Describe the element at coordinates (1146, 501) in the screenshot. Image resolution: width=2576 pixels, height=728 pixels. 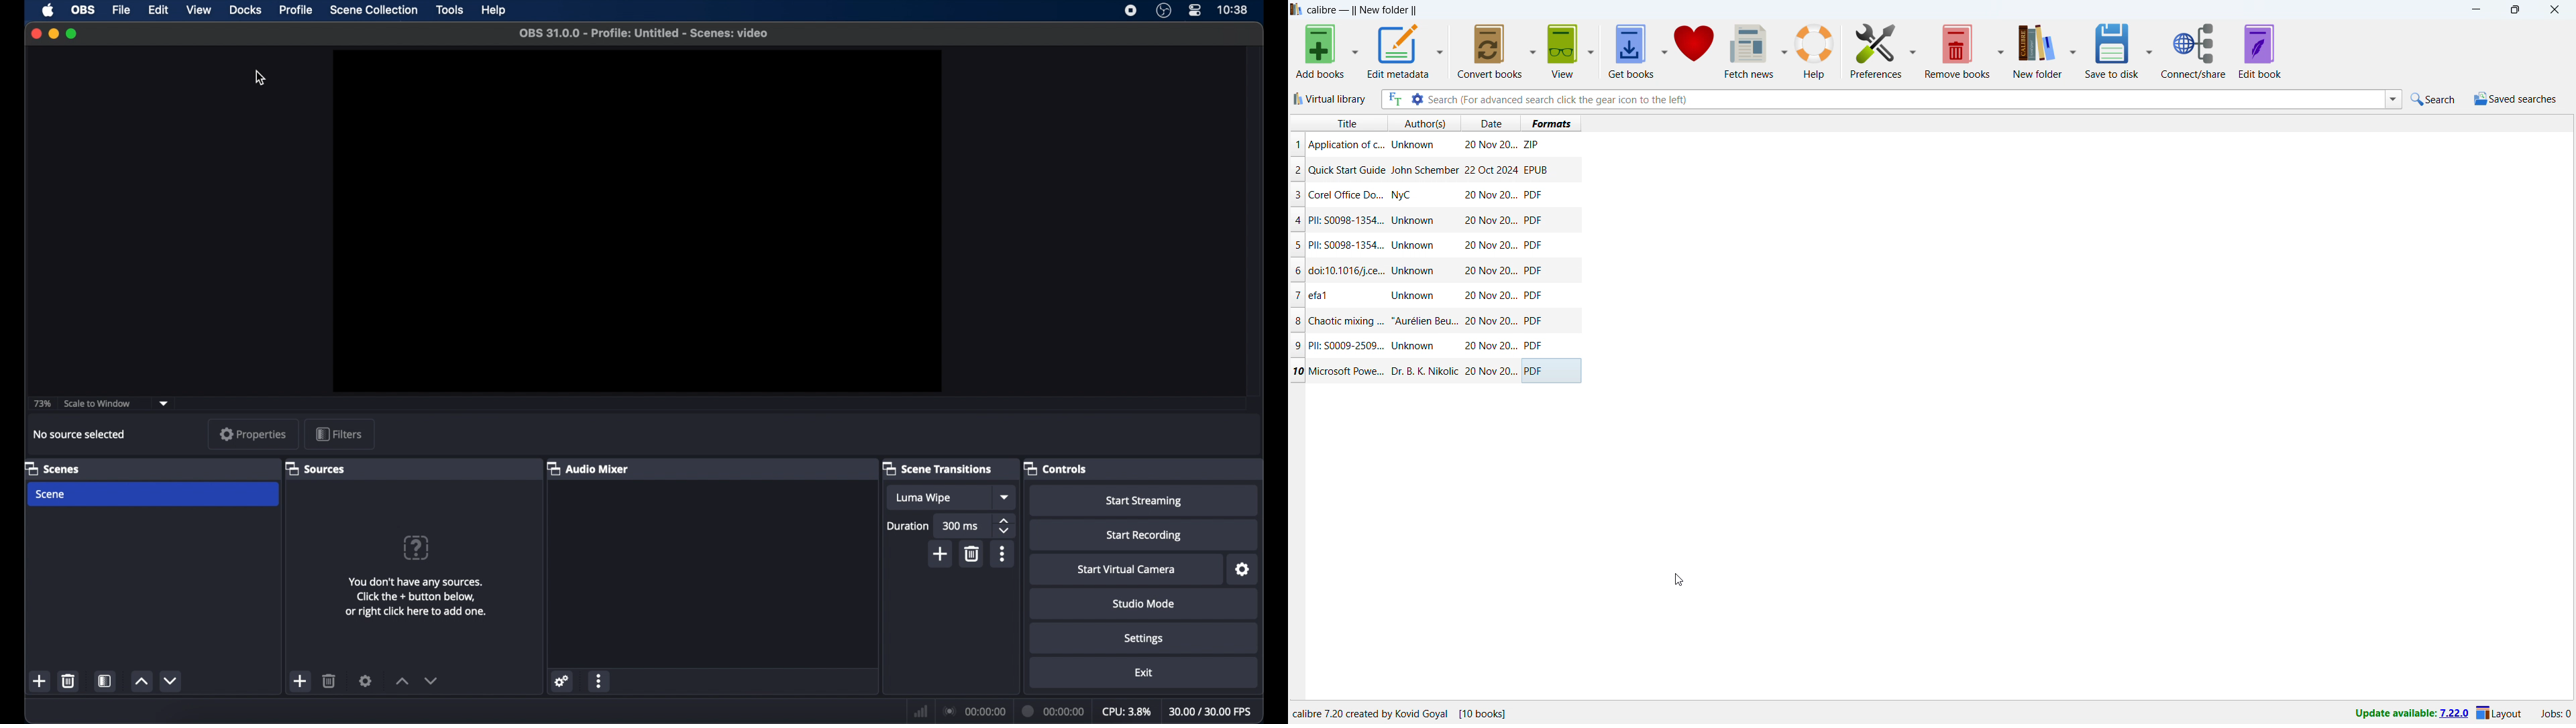
I see `start streaming` at that location.